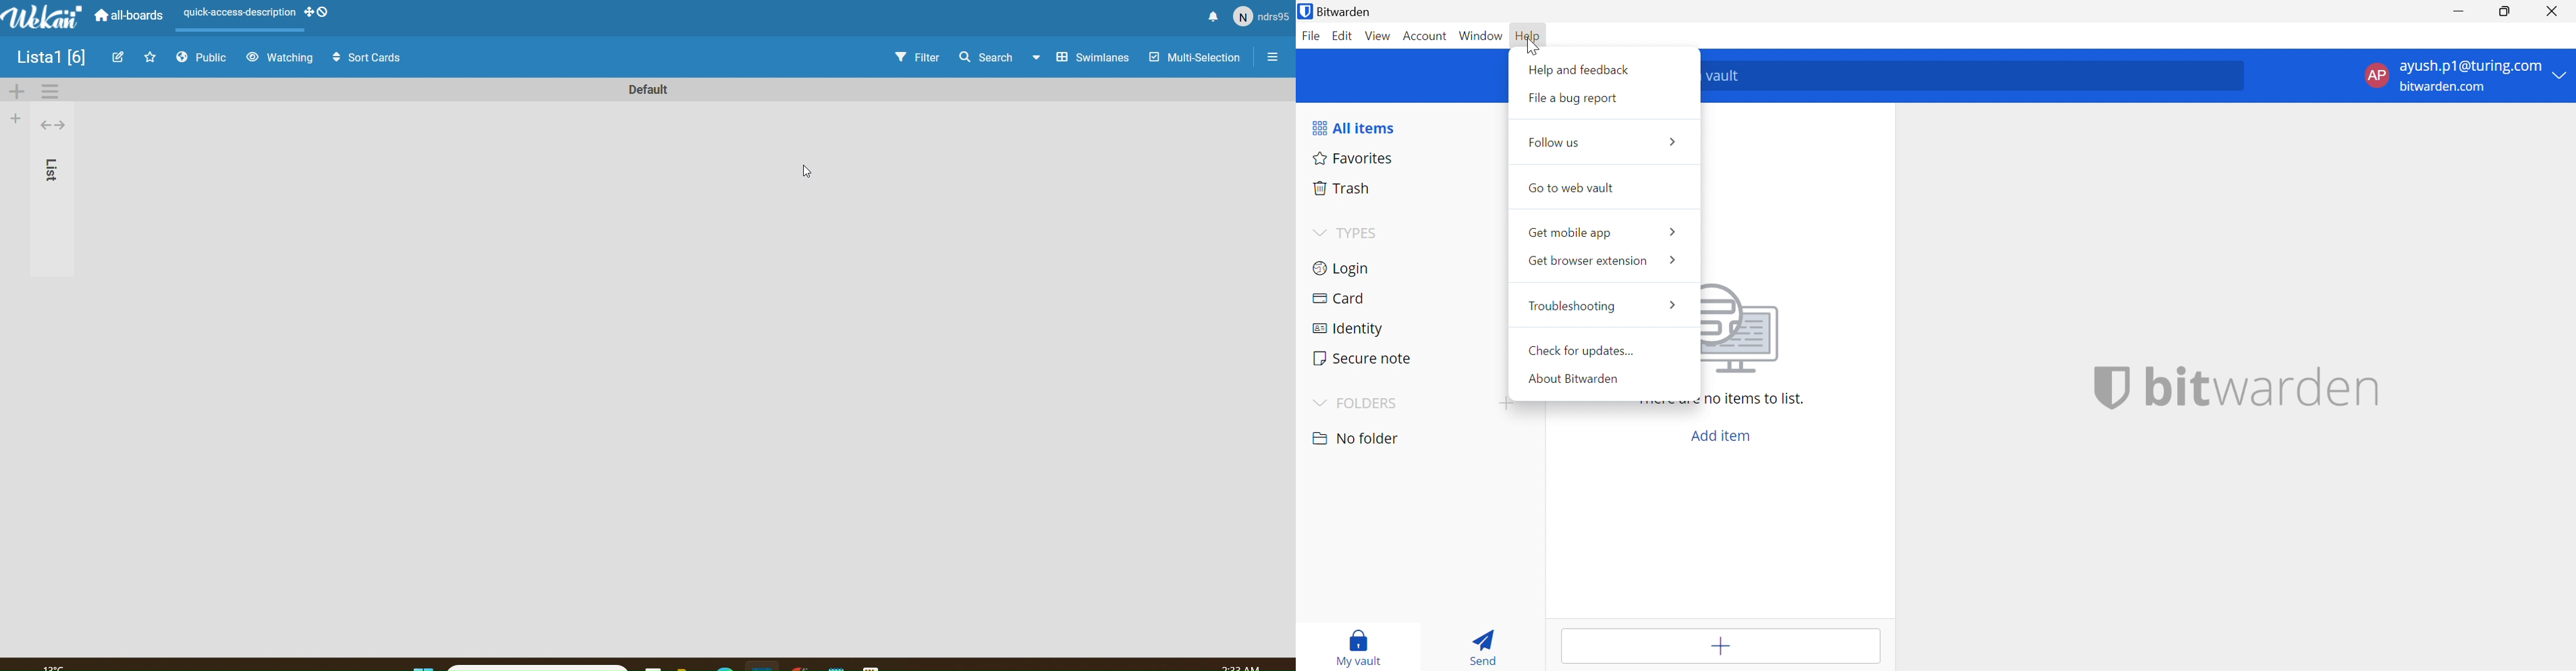  I want to click on WeKan, so click(43, 18).